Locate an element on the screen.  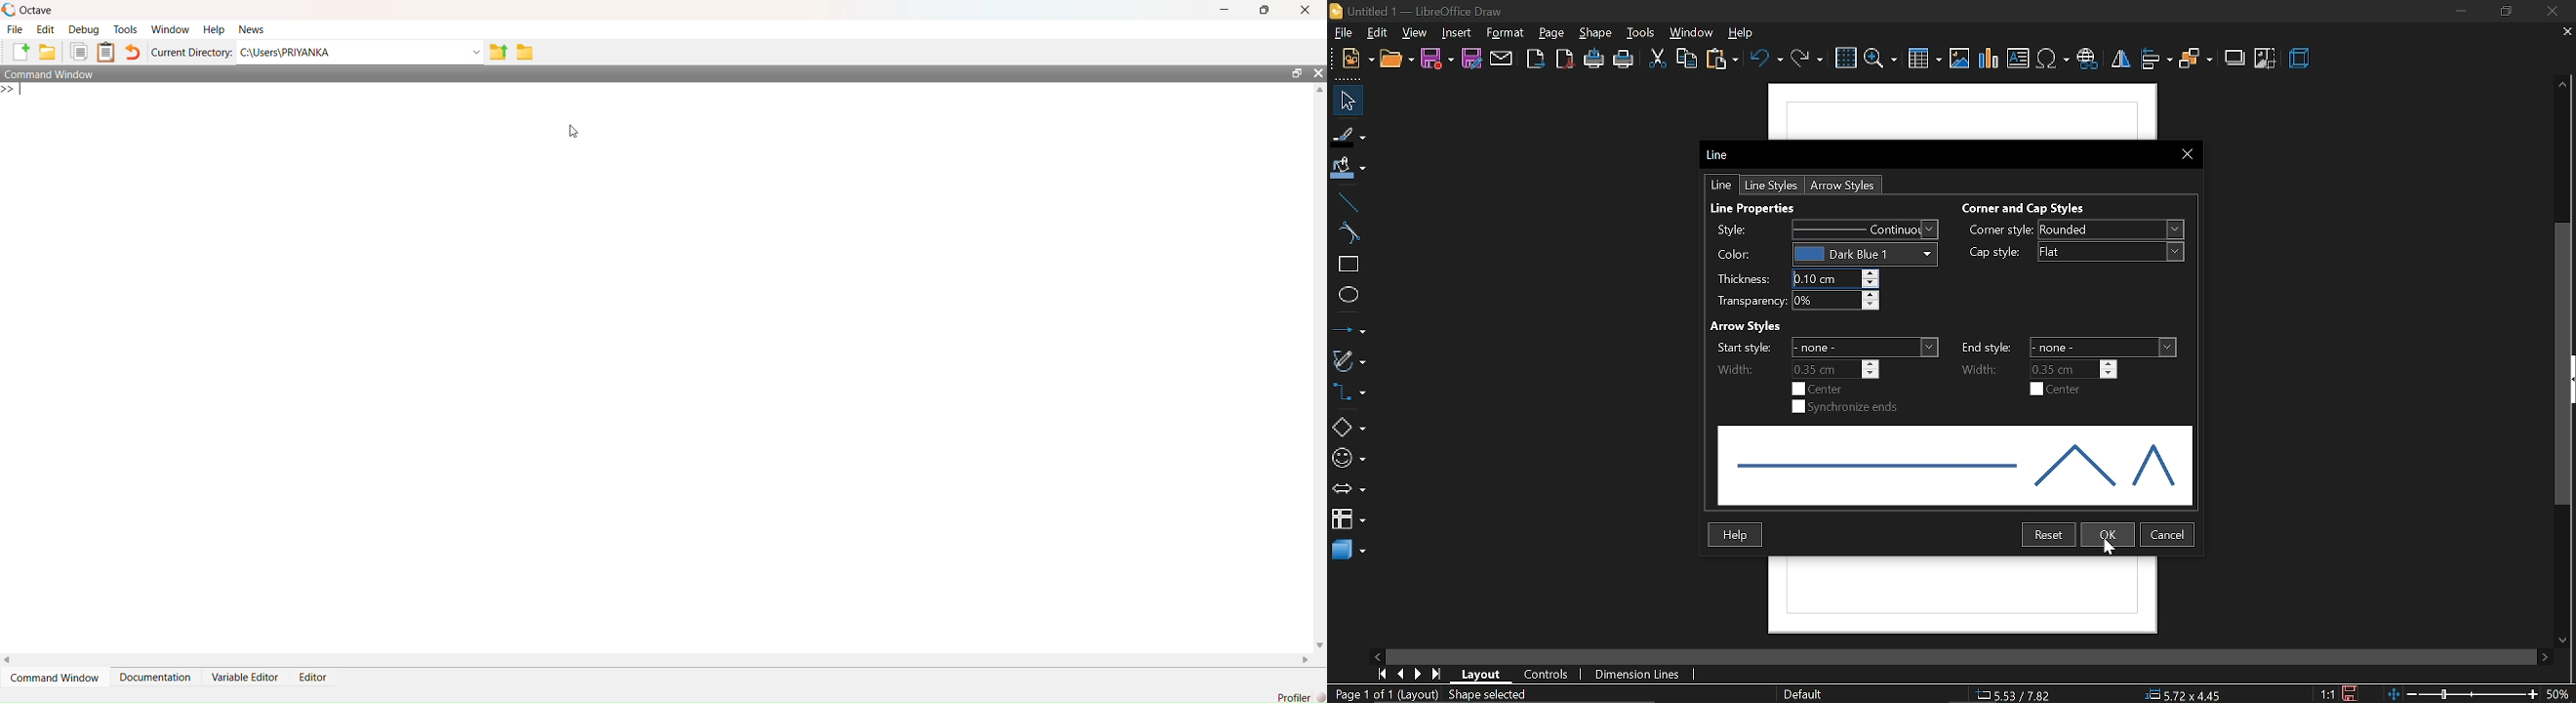
curves and polygons is located at coordinates (1348, 361).